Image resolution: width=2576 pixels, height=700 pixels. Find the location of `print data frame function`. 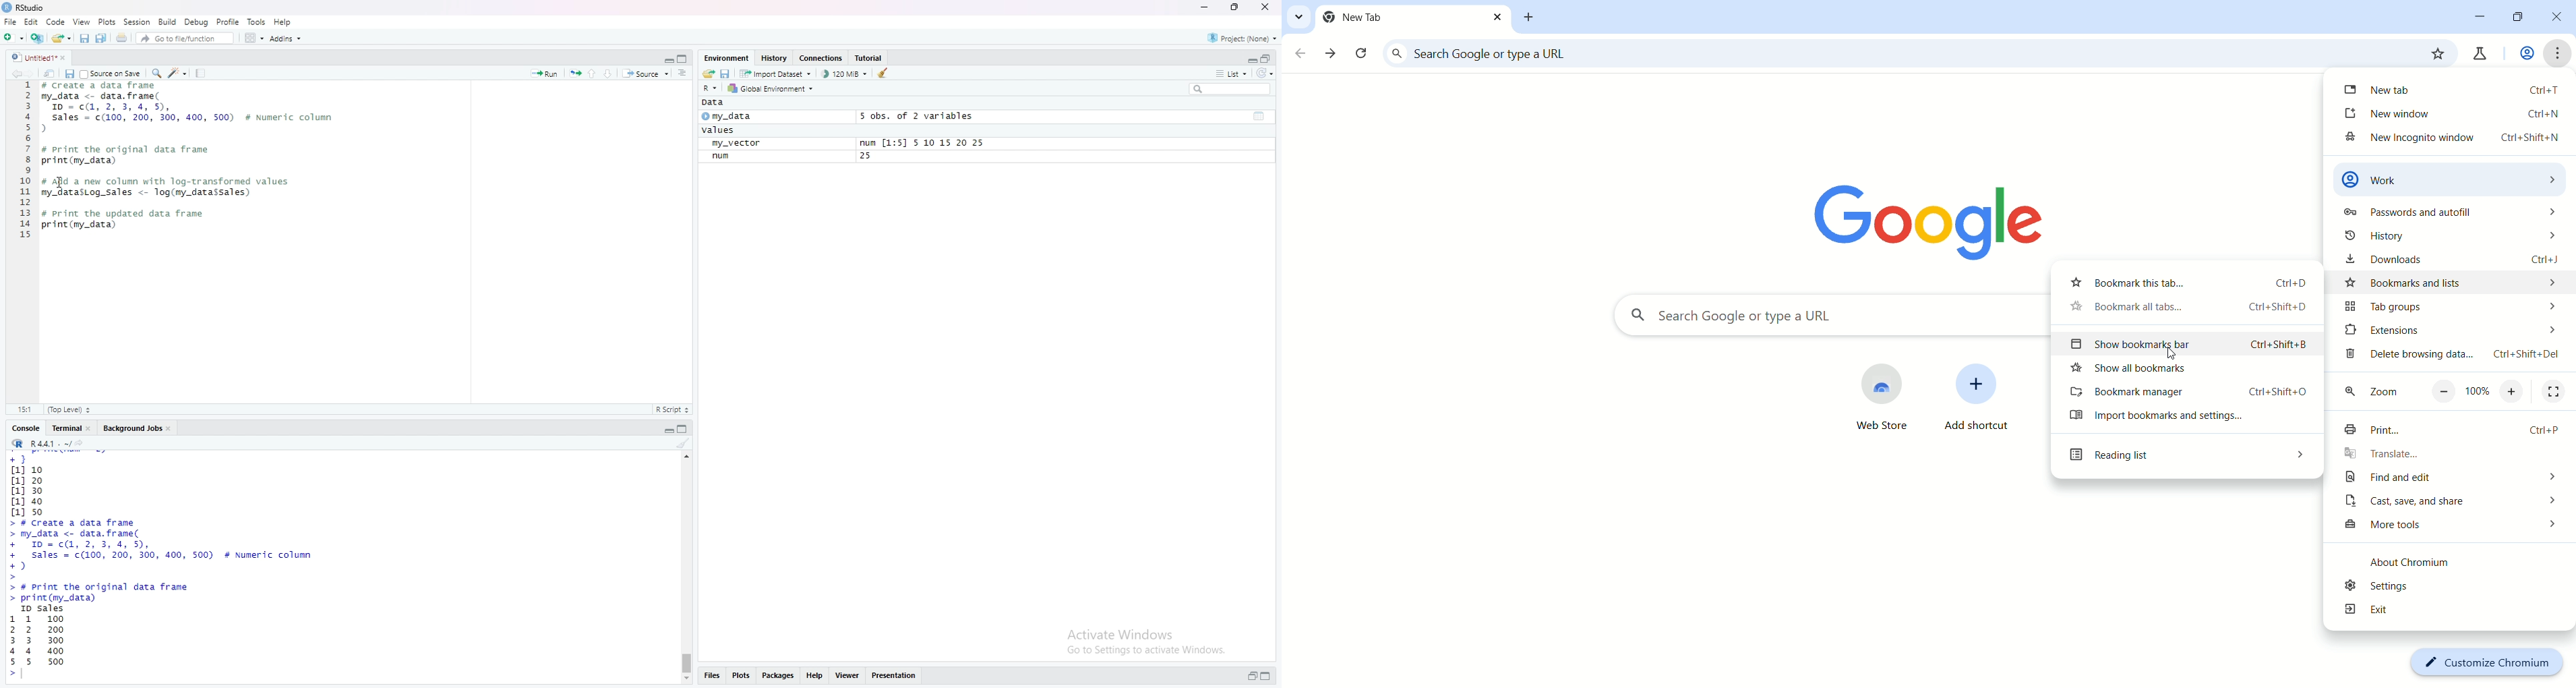

print data frame function is located at coordinates (111, 592).